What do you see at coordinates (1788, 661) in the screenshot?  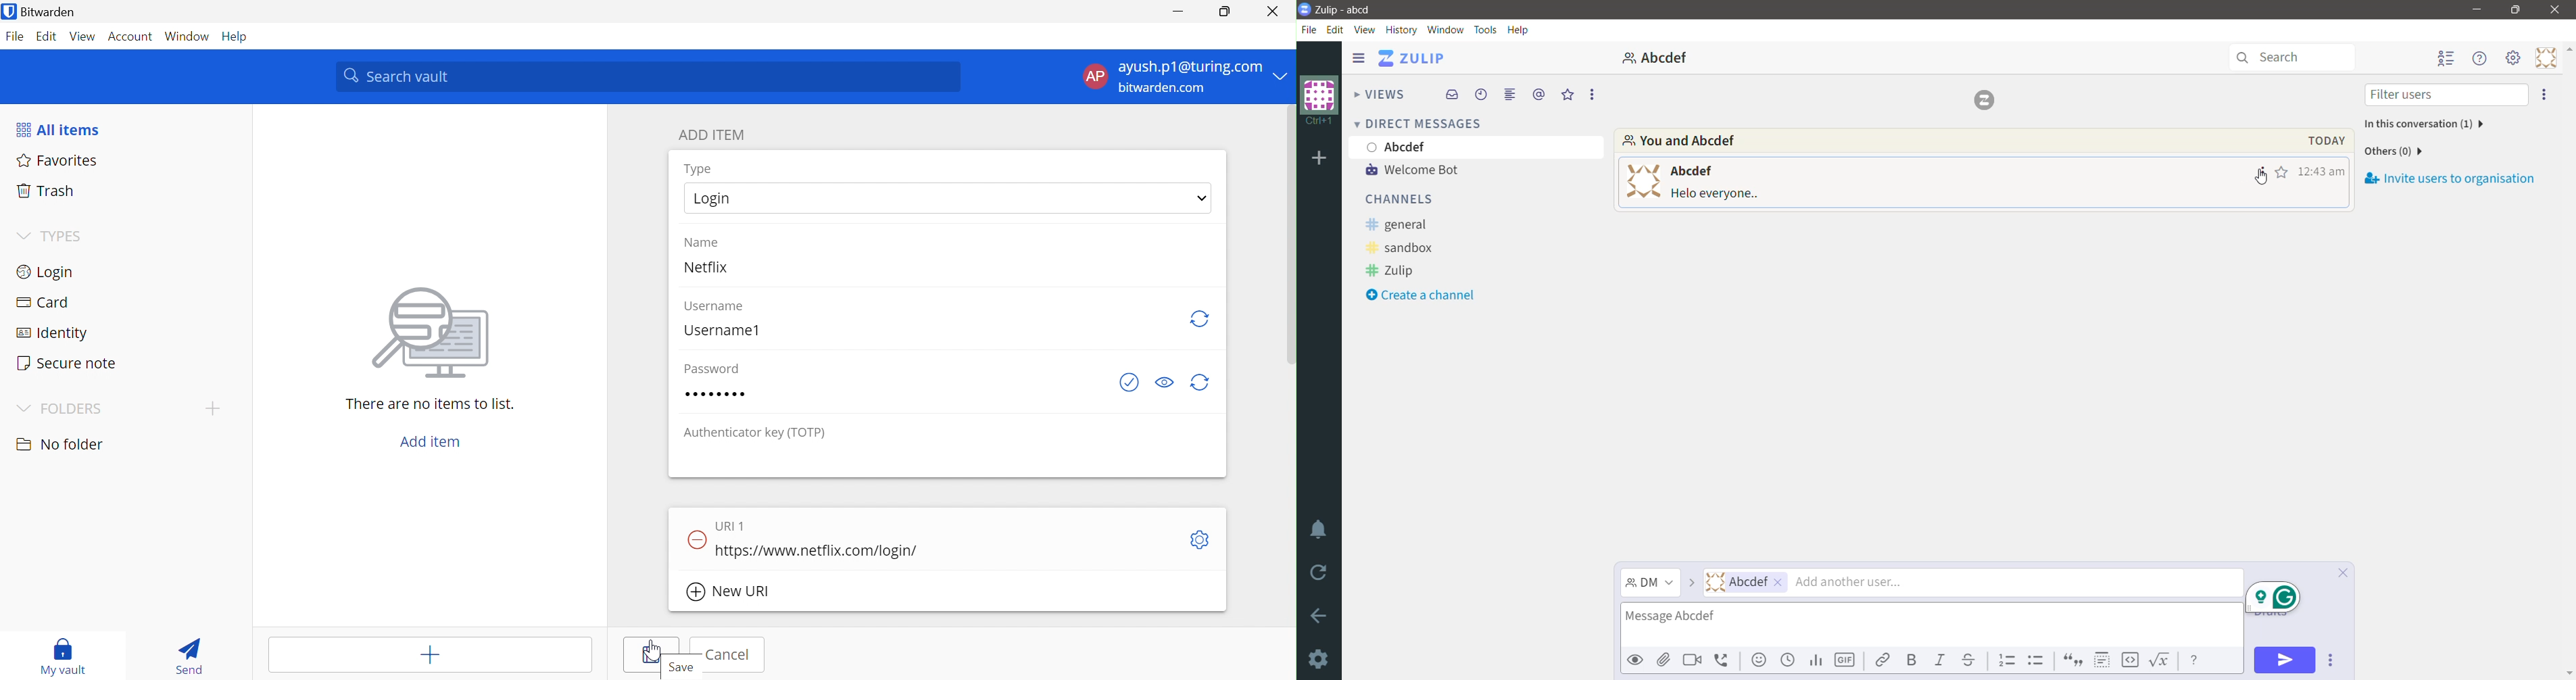 I see `Add global time` at bounding box center [1788, 661].